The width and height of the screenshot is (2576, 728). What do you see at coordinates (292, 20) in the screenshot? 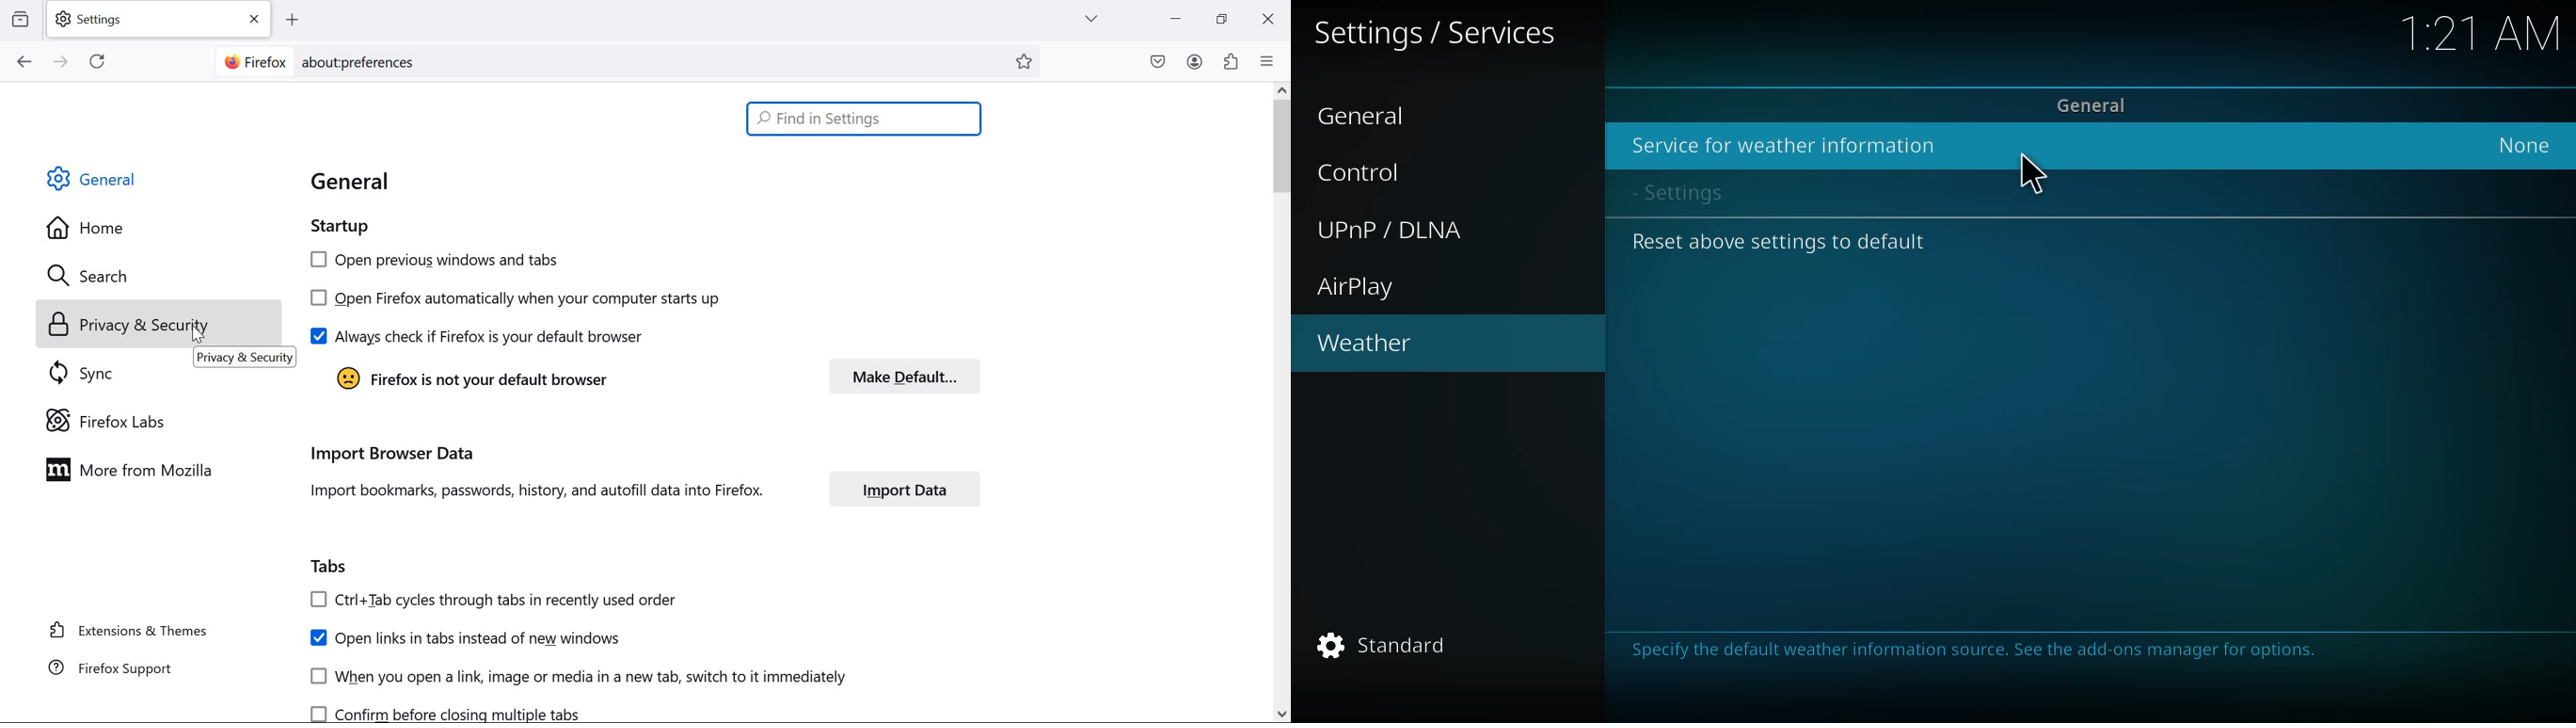
I see `add tab` at bounding box center [292, 20].